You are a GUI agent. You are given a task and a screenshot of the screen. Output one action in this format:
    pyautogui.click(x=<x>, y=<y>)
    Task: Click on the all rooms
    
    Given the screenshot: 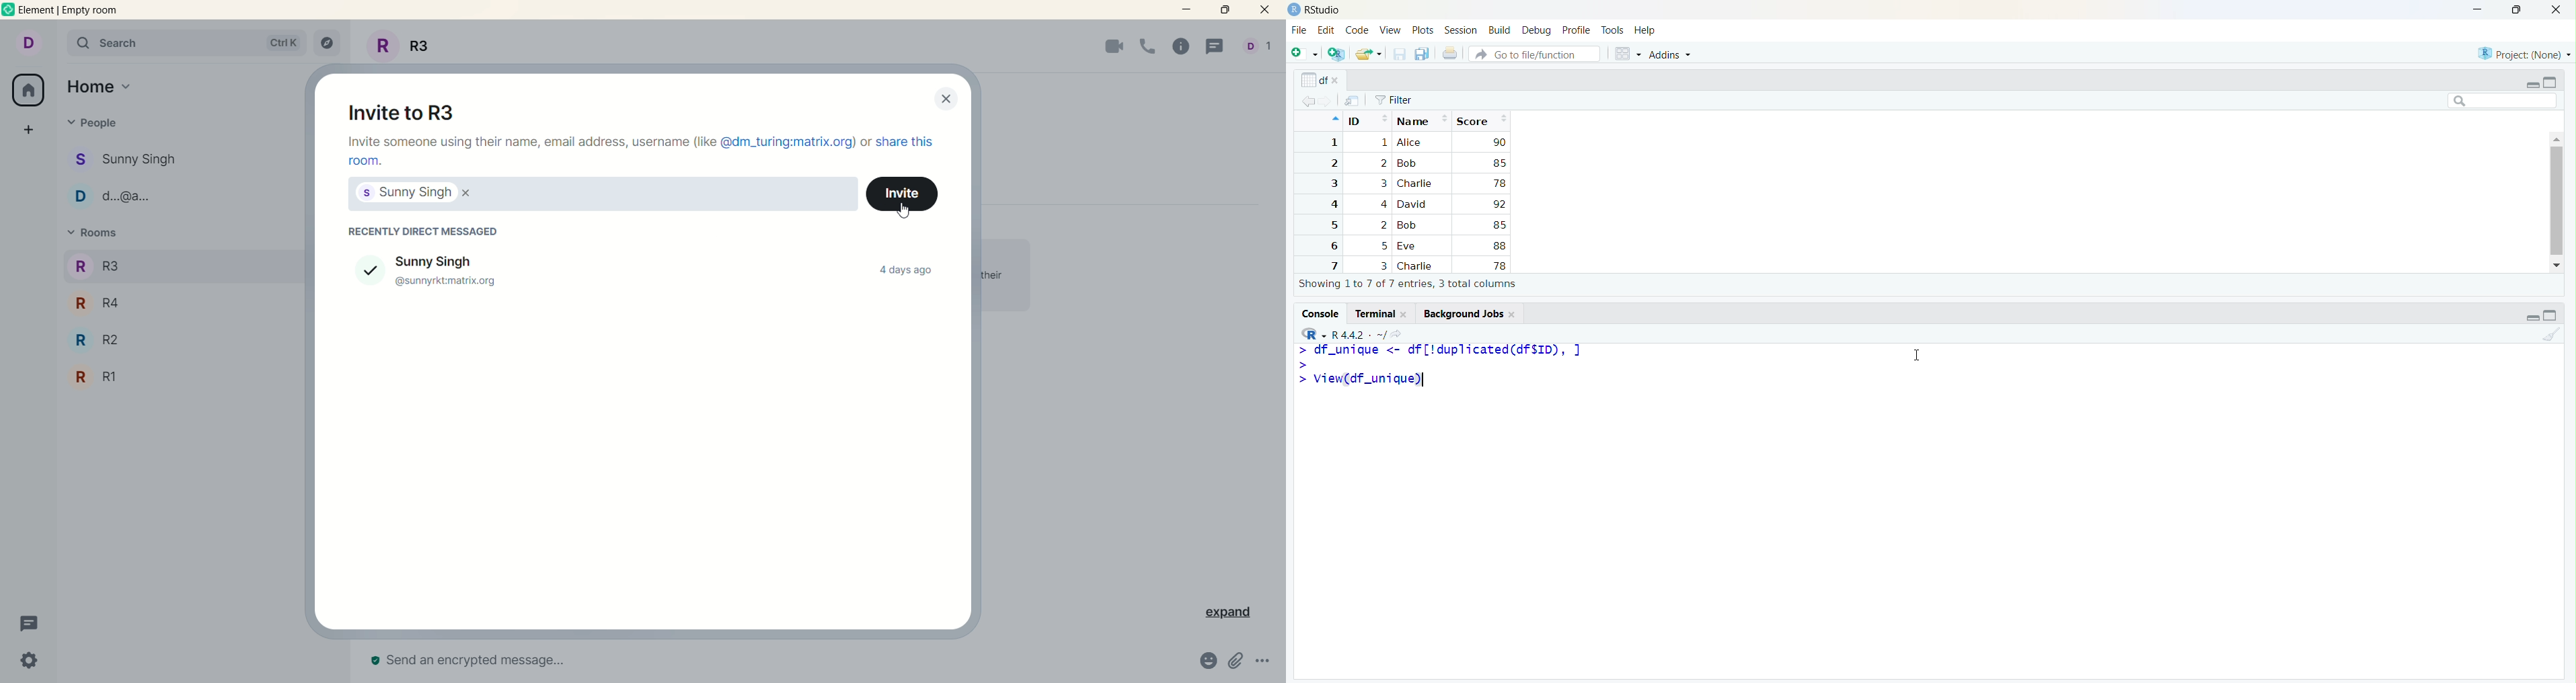 What is the action you would take?
    pyautogui.click(x=29, y=90)
    